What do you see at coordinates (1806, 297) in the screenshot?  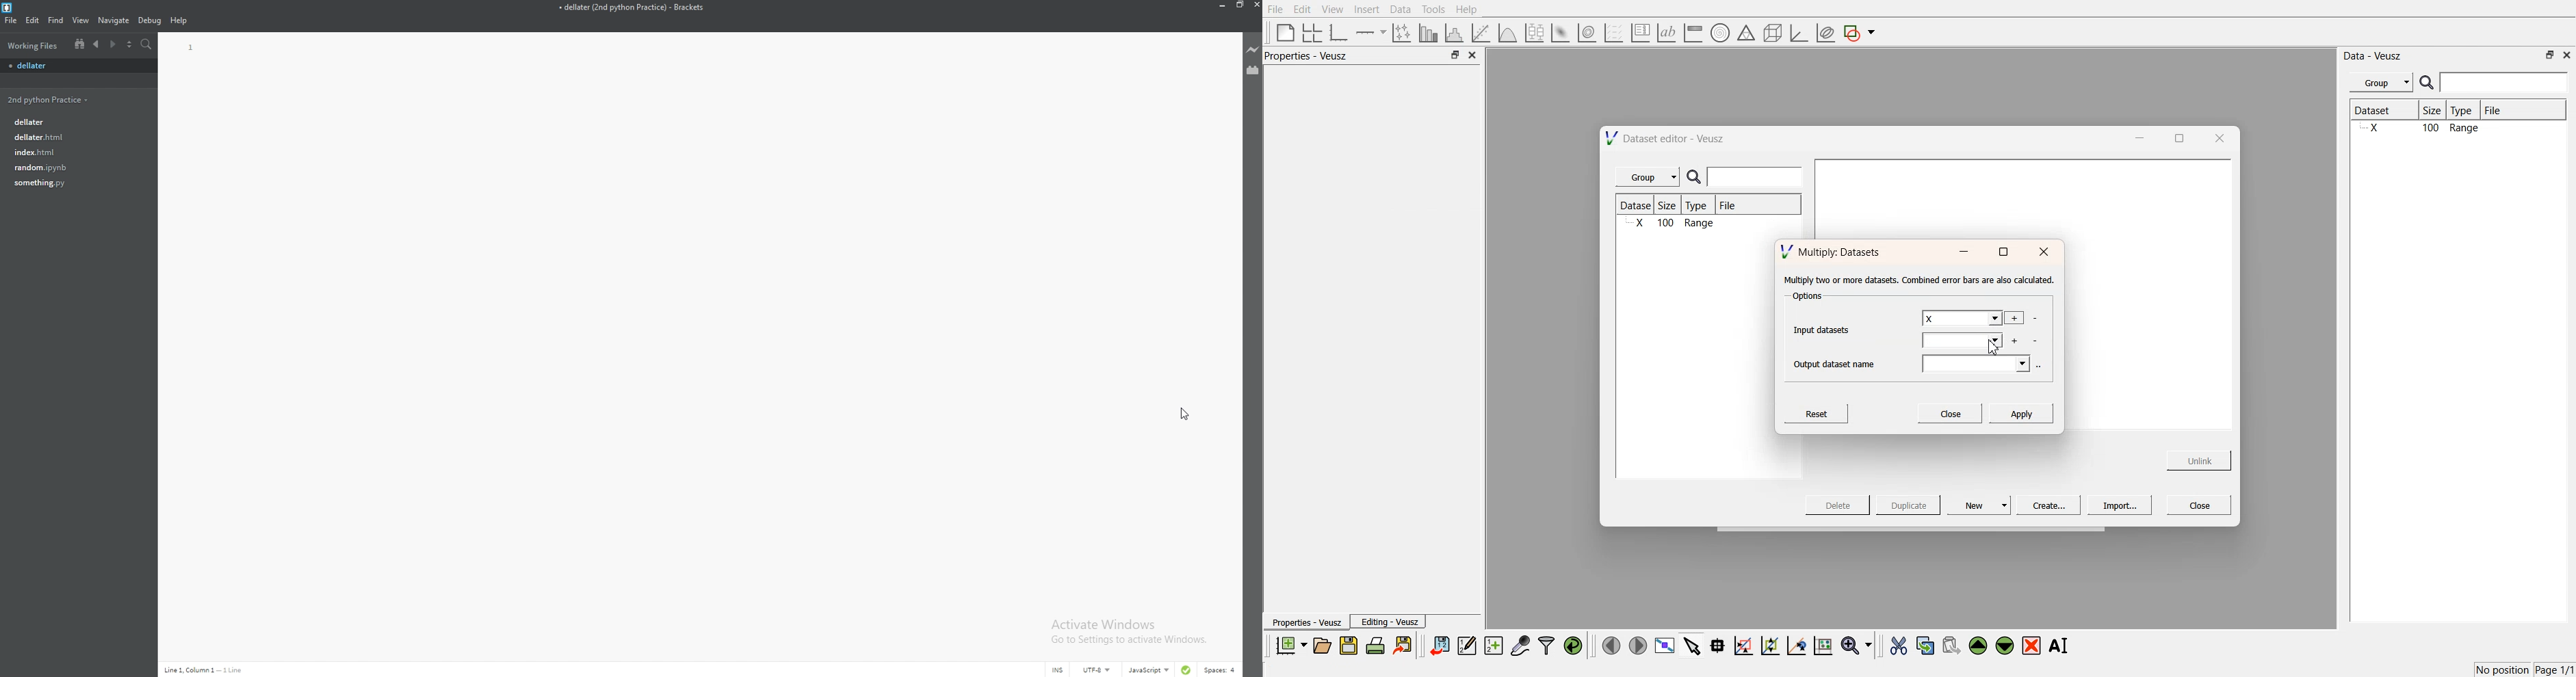 I see `Options` at bounding box center [1806, 297].